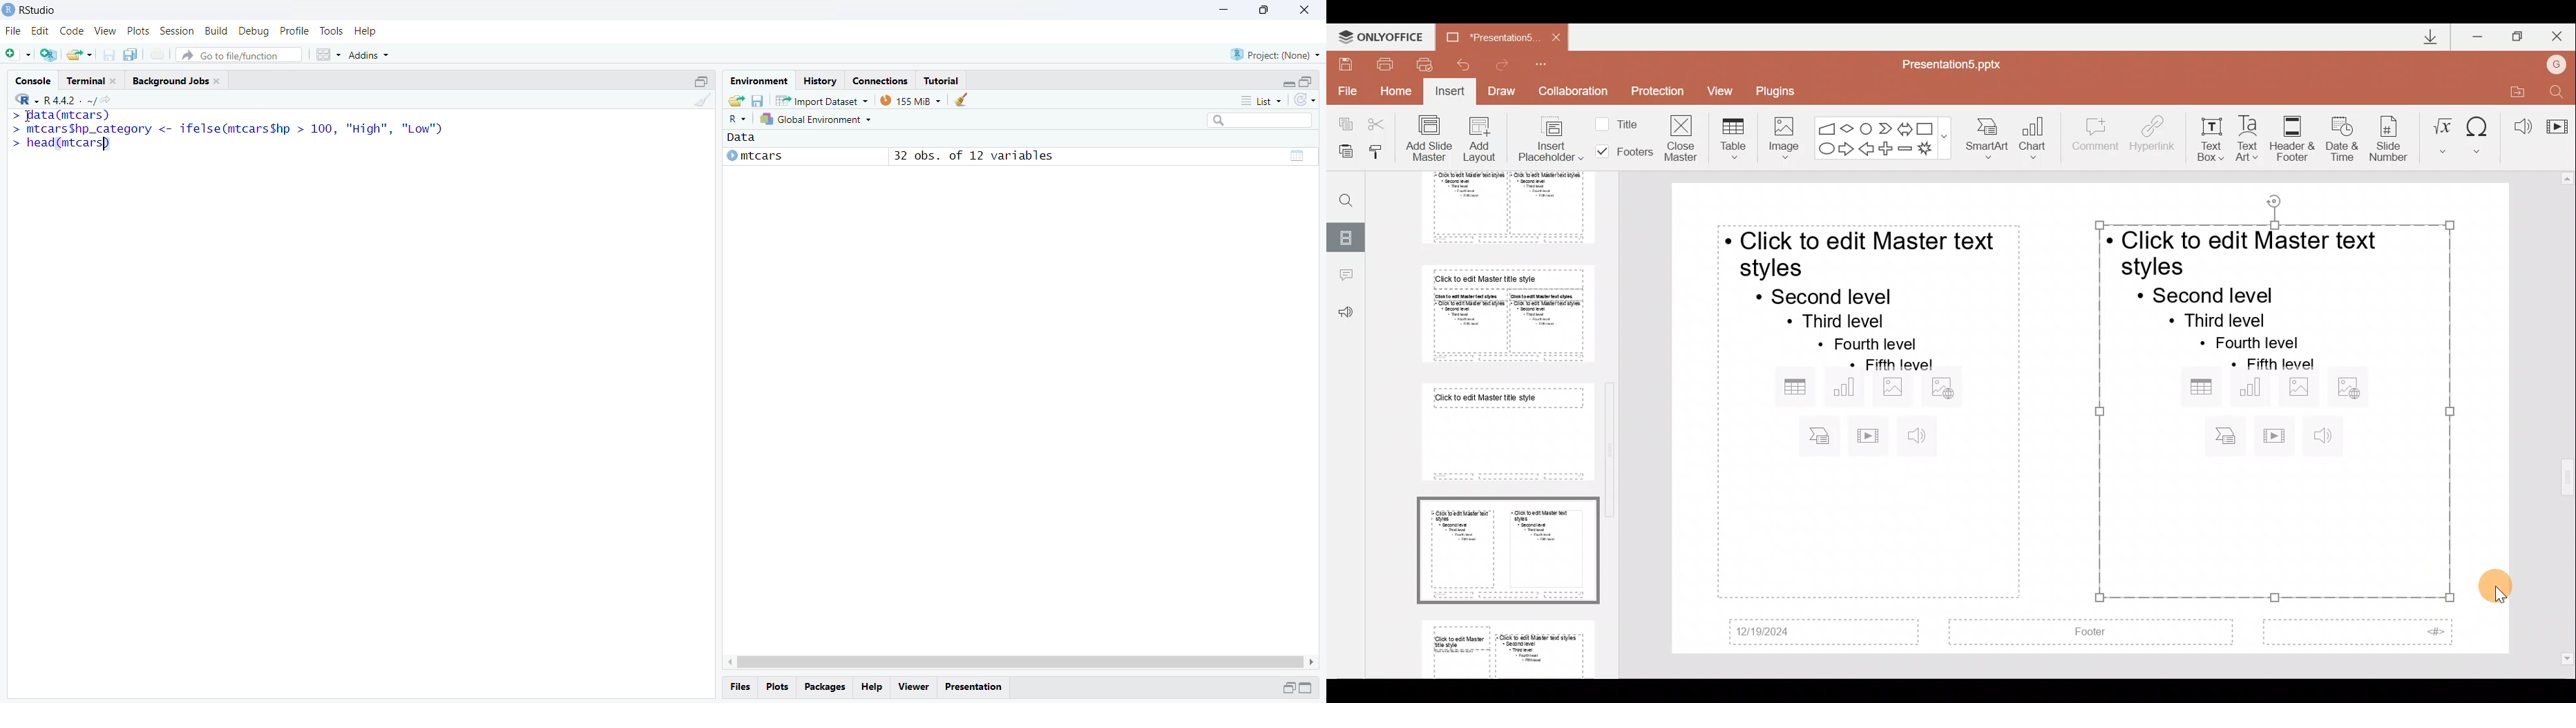  What do you see at coordinates (295, 30) in the screenshot?
I see `Profile` at bounding box center [295, 30].